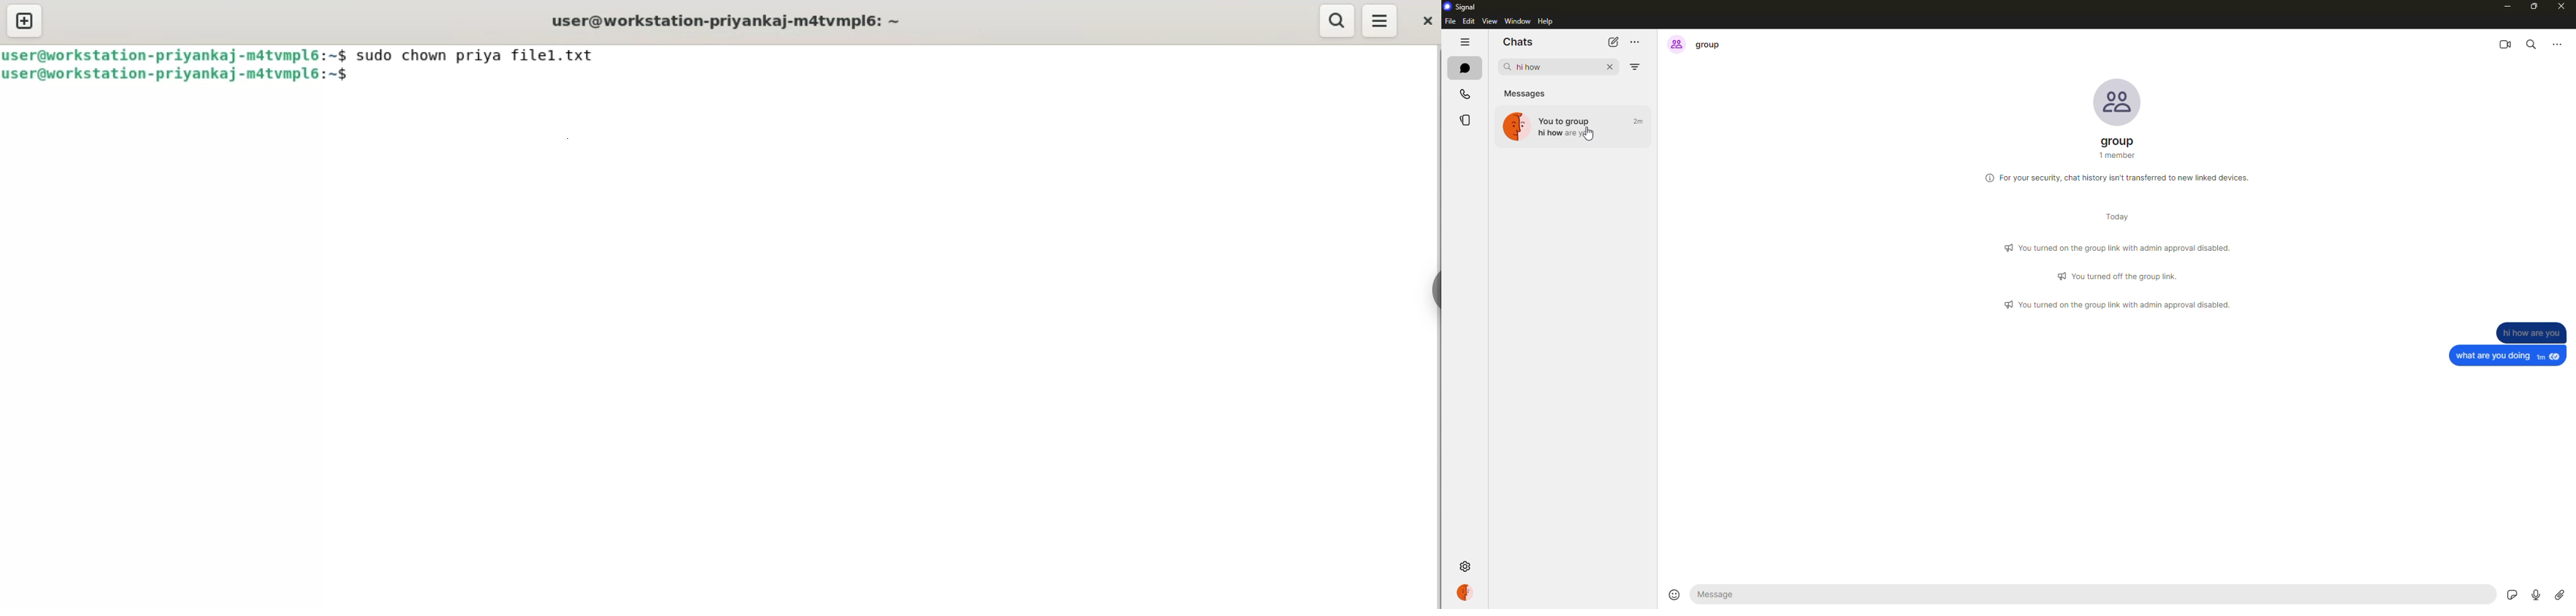  I want to click on message, so click(1723, 595).